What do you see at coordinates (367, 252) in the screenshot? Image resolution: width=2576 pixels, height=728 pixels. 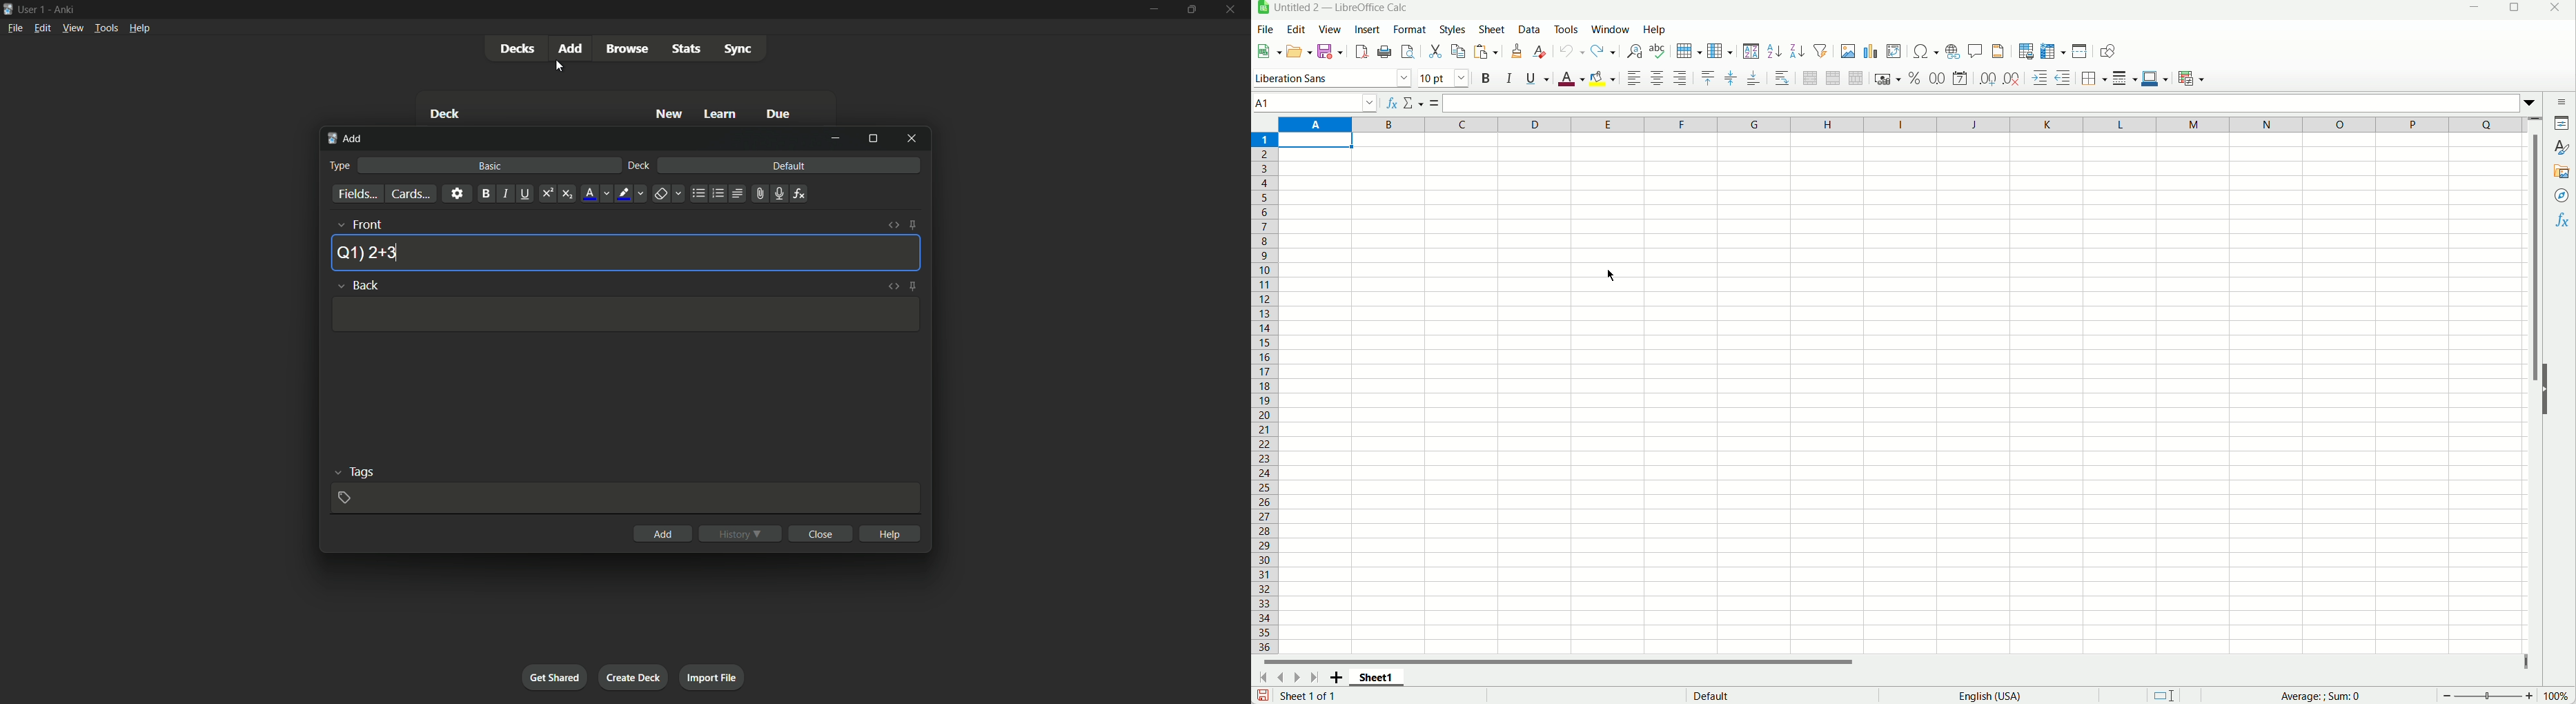 I see `question` at bounding box center [367, 252].